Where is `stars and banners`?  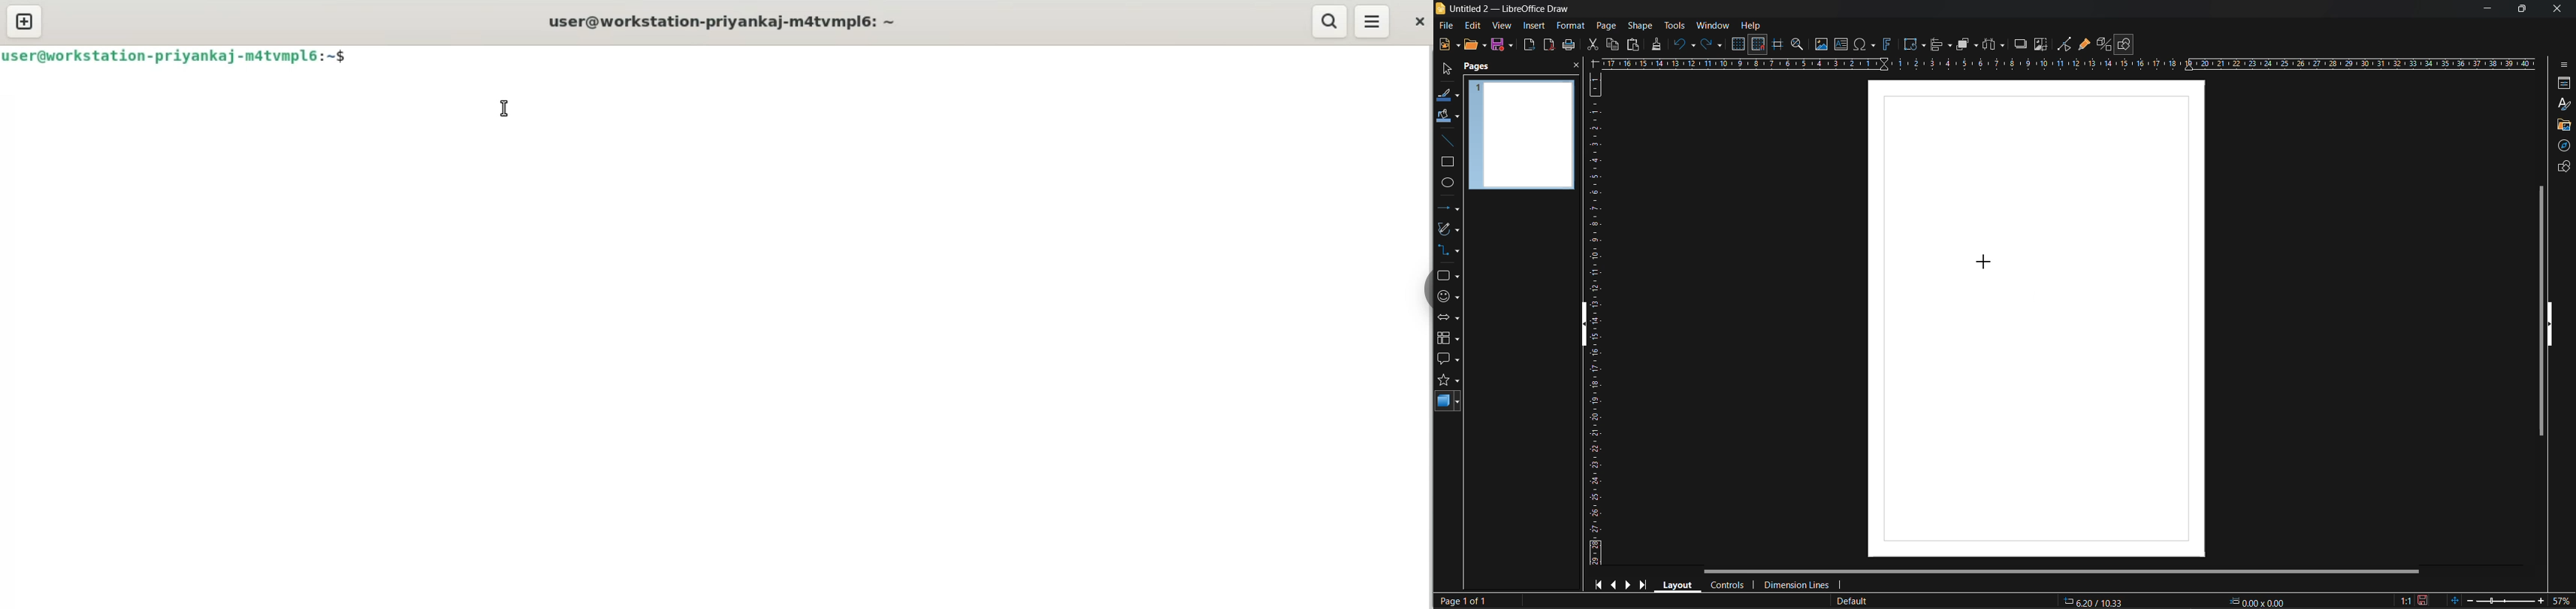 stars and banners is located at coordinates (1448, 383).